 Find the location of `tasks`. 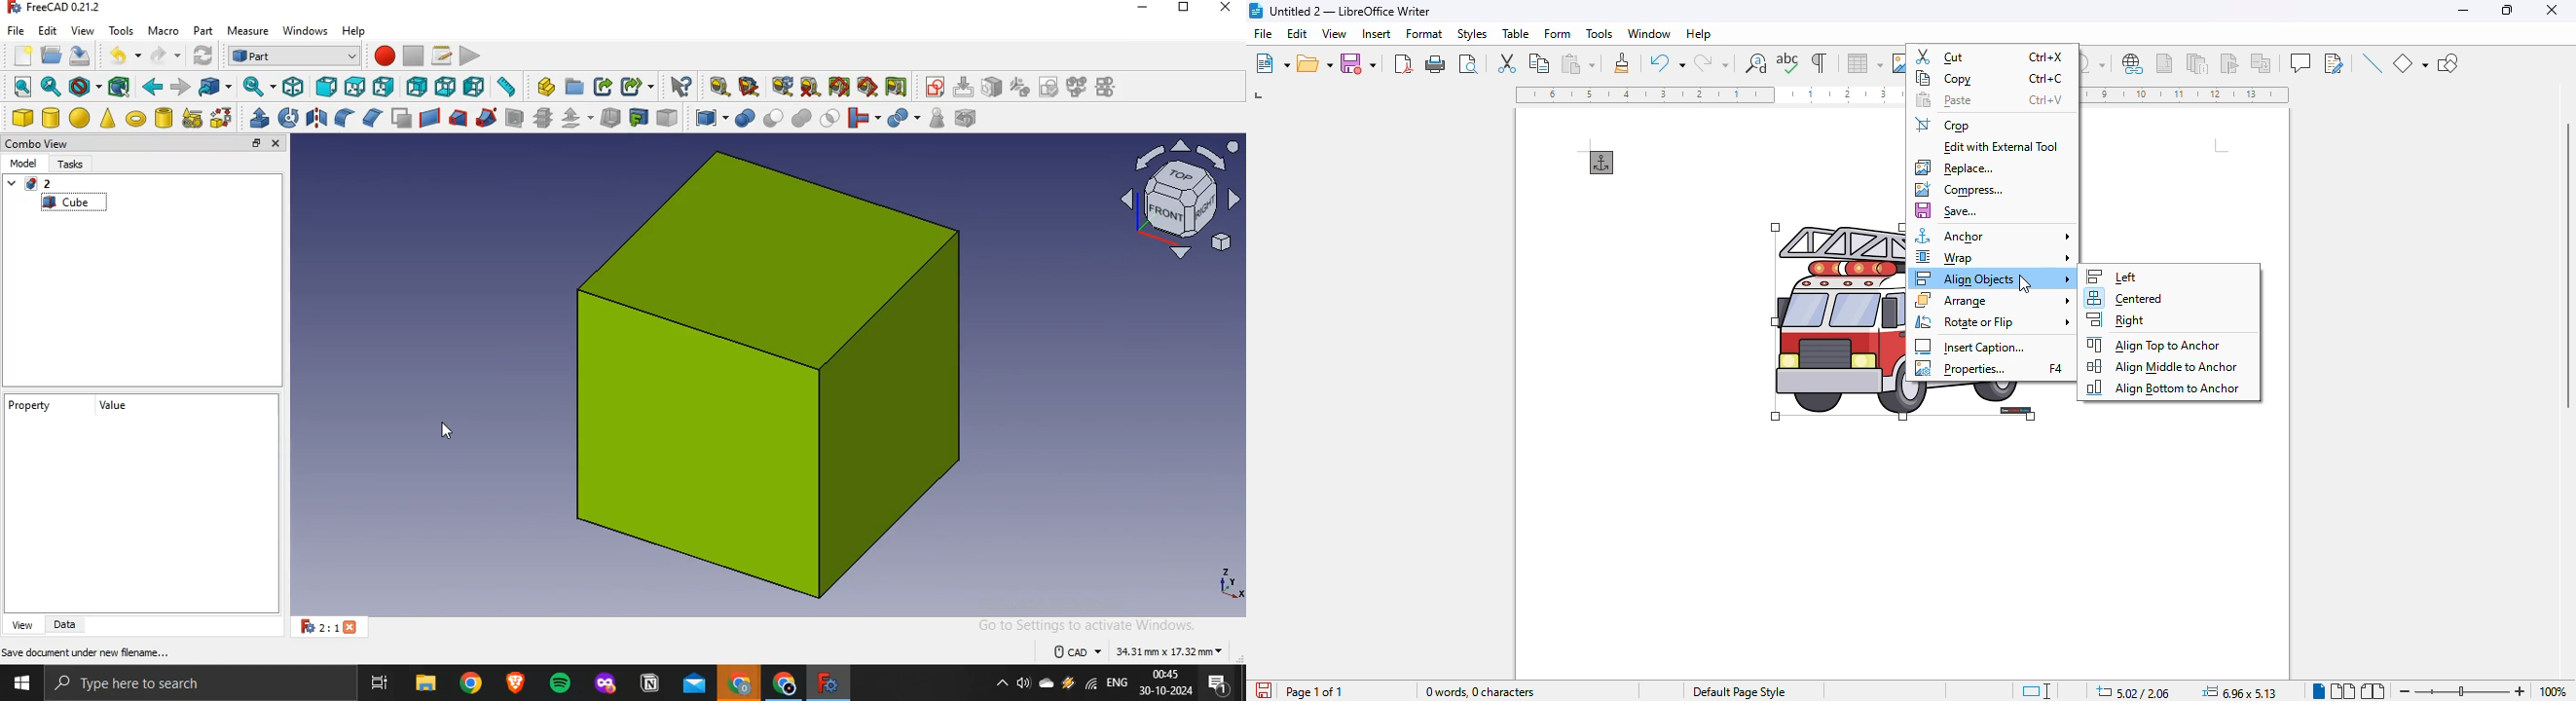

tasks is located at coordinates (78, 163).